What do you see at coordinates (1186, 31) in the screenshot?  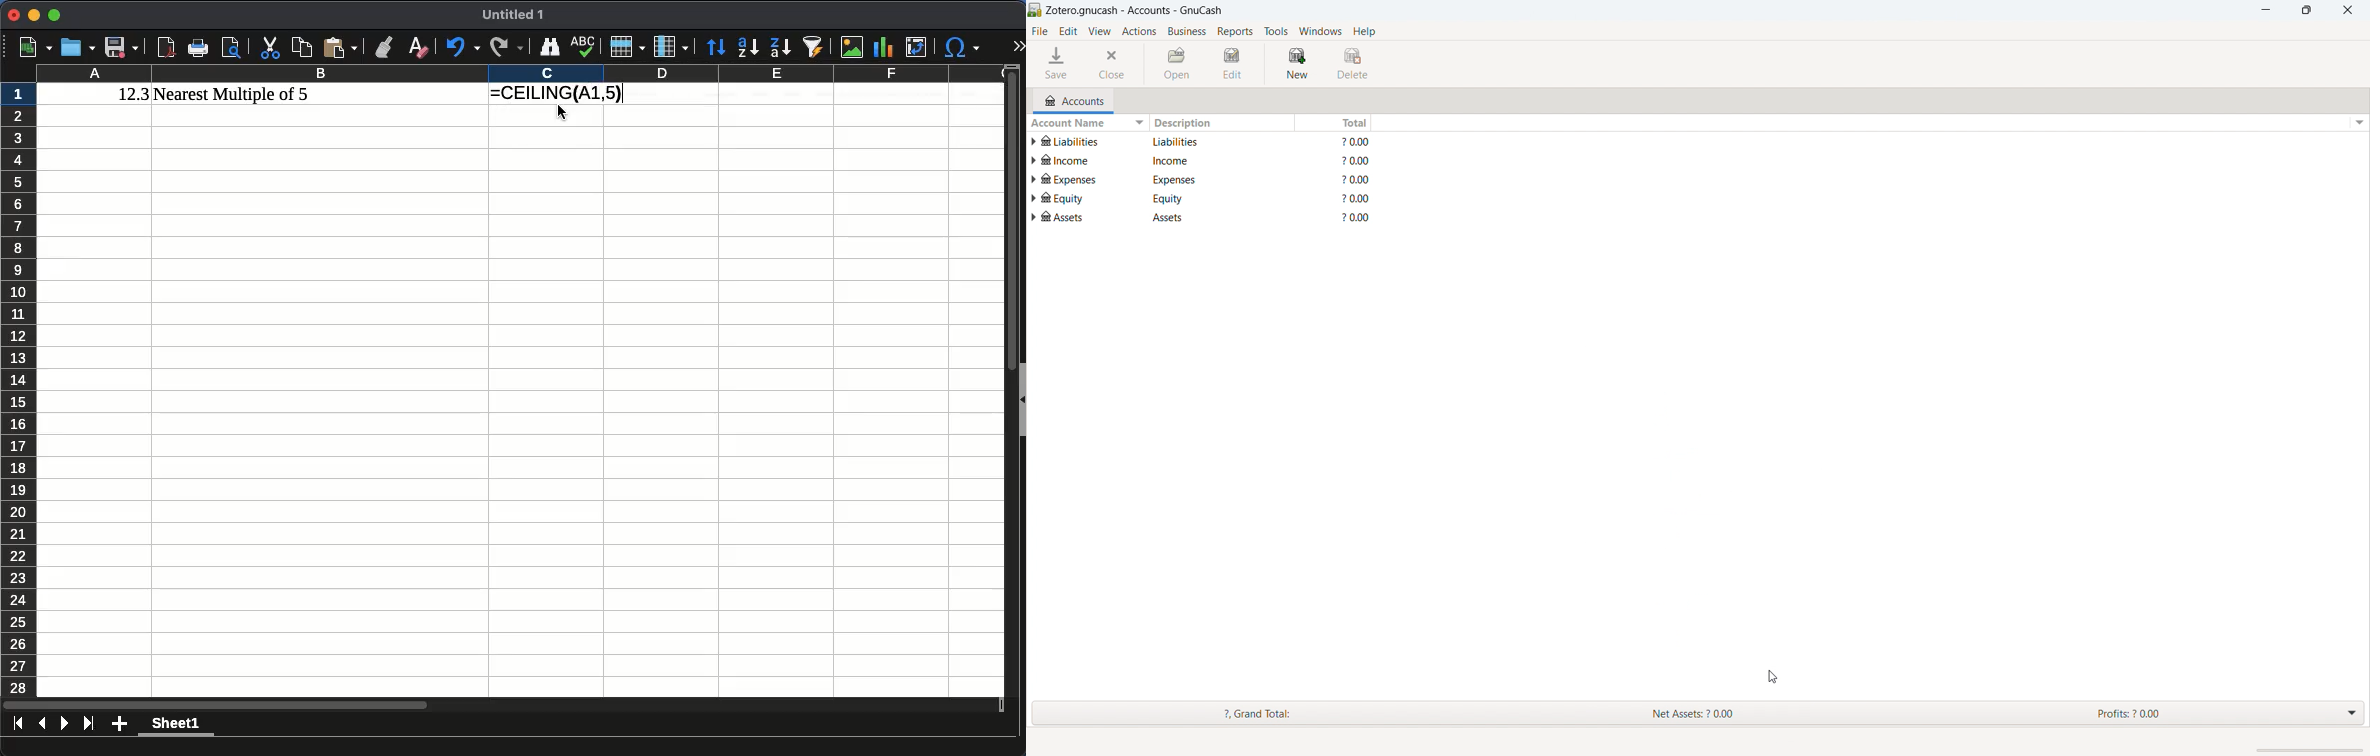 I see `business` at bounding box center [1186, 31].